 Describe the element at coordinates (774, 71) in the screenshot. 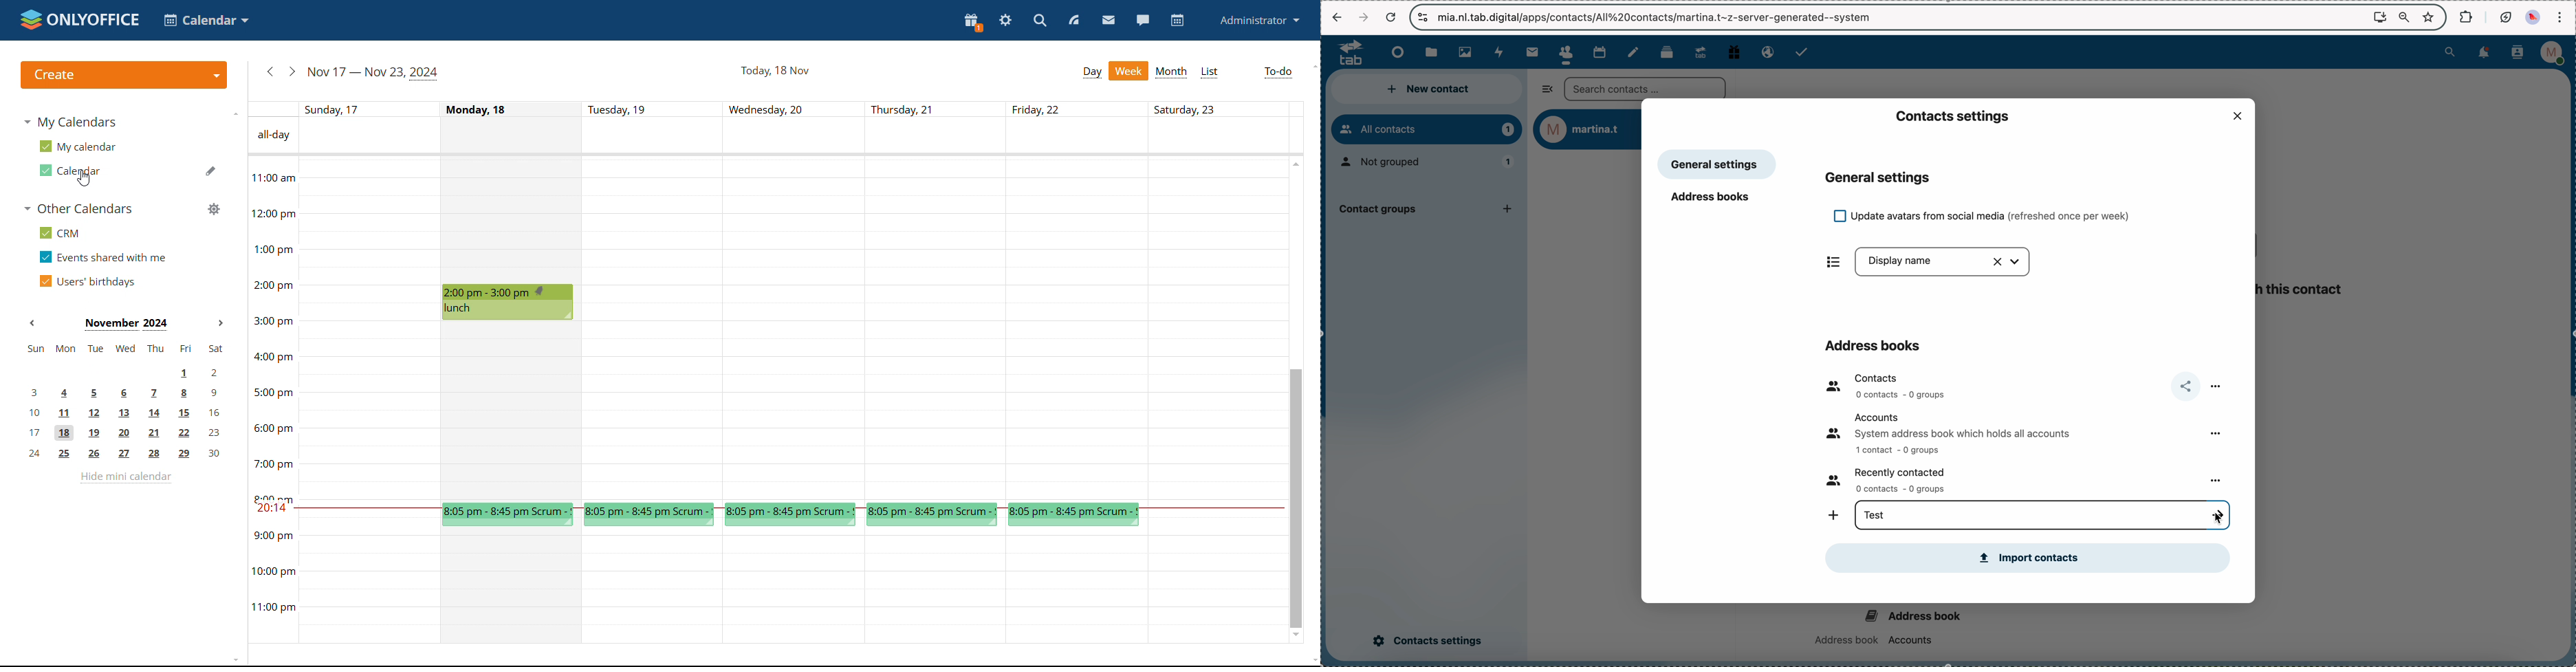

I see `current date` at that location.